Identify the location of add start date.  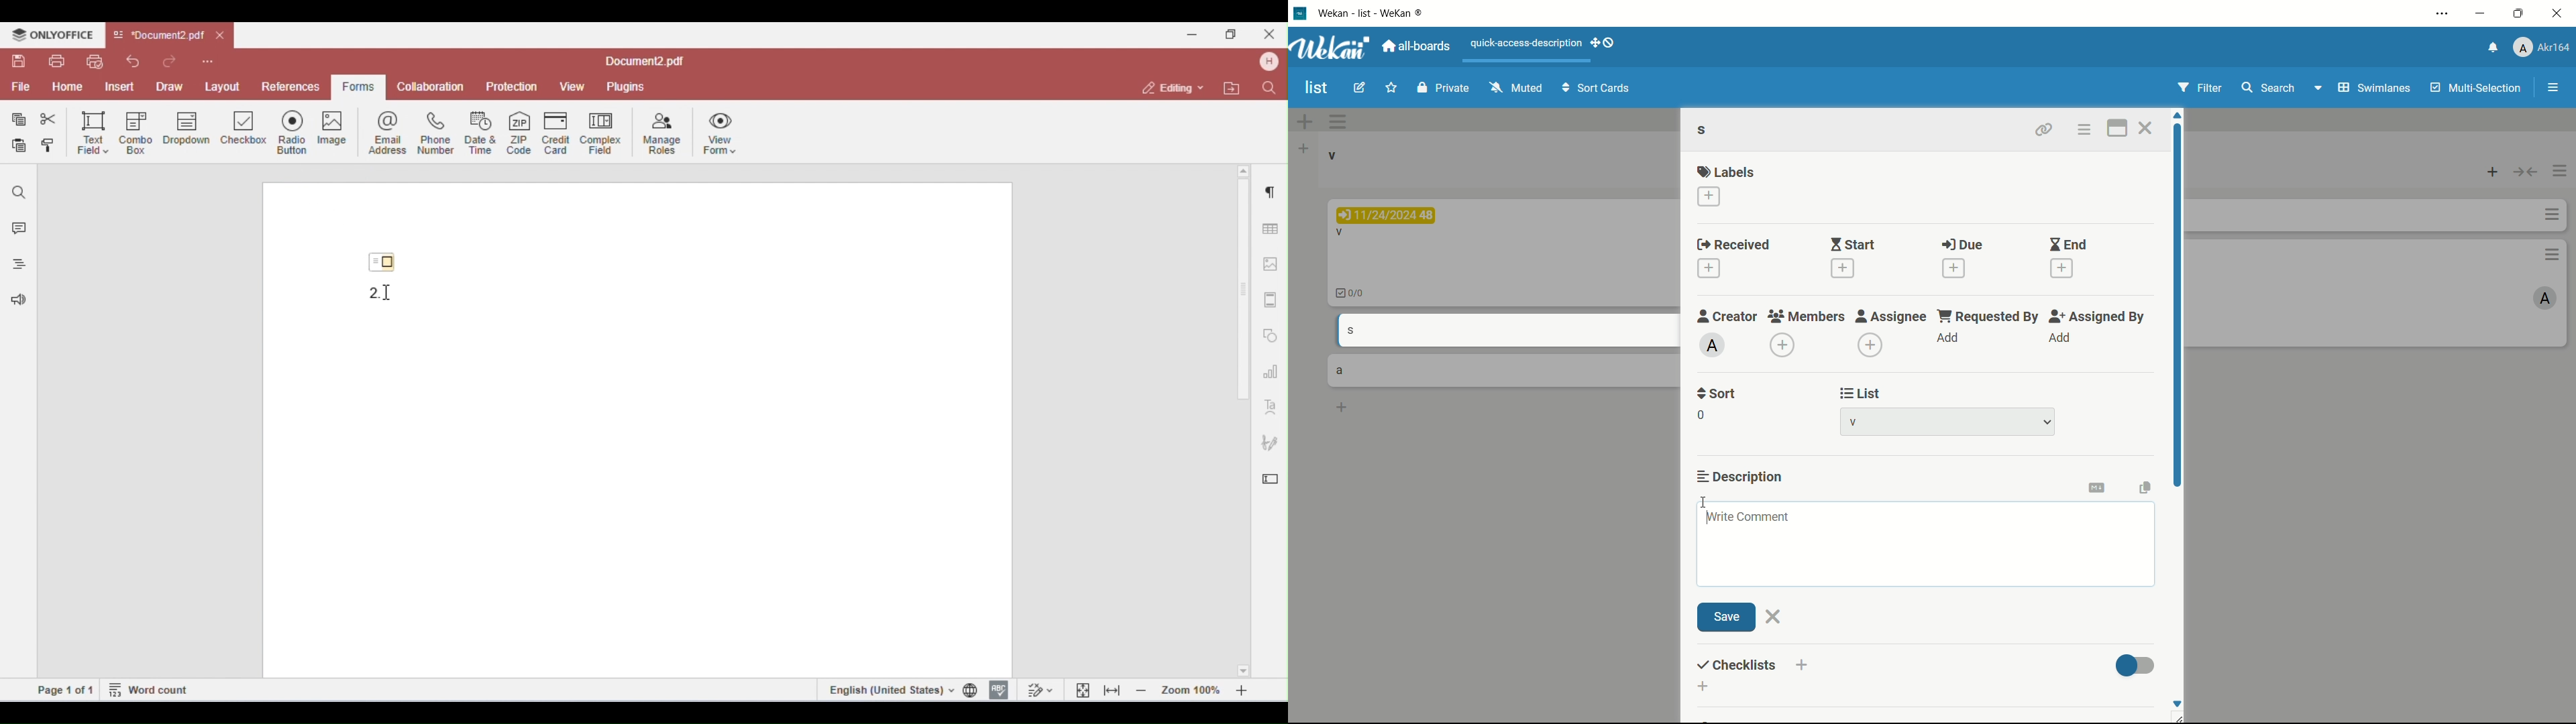
(1842, 269).